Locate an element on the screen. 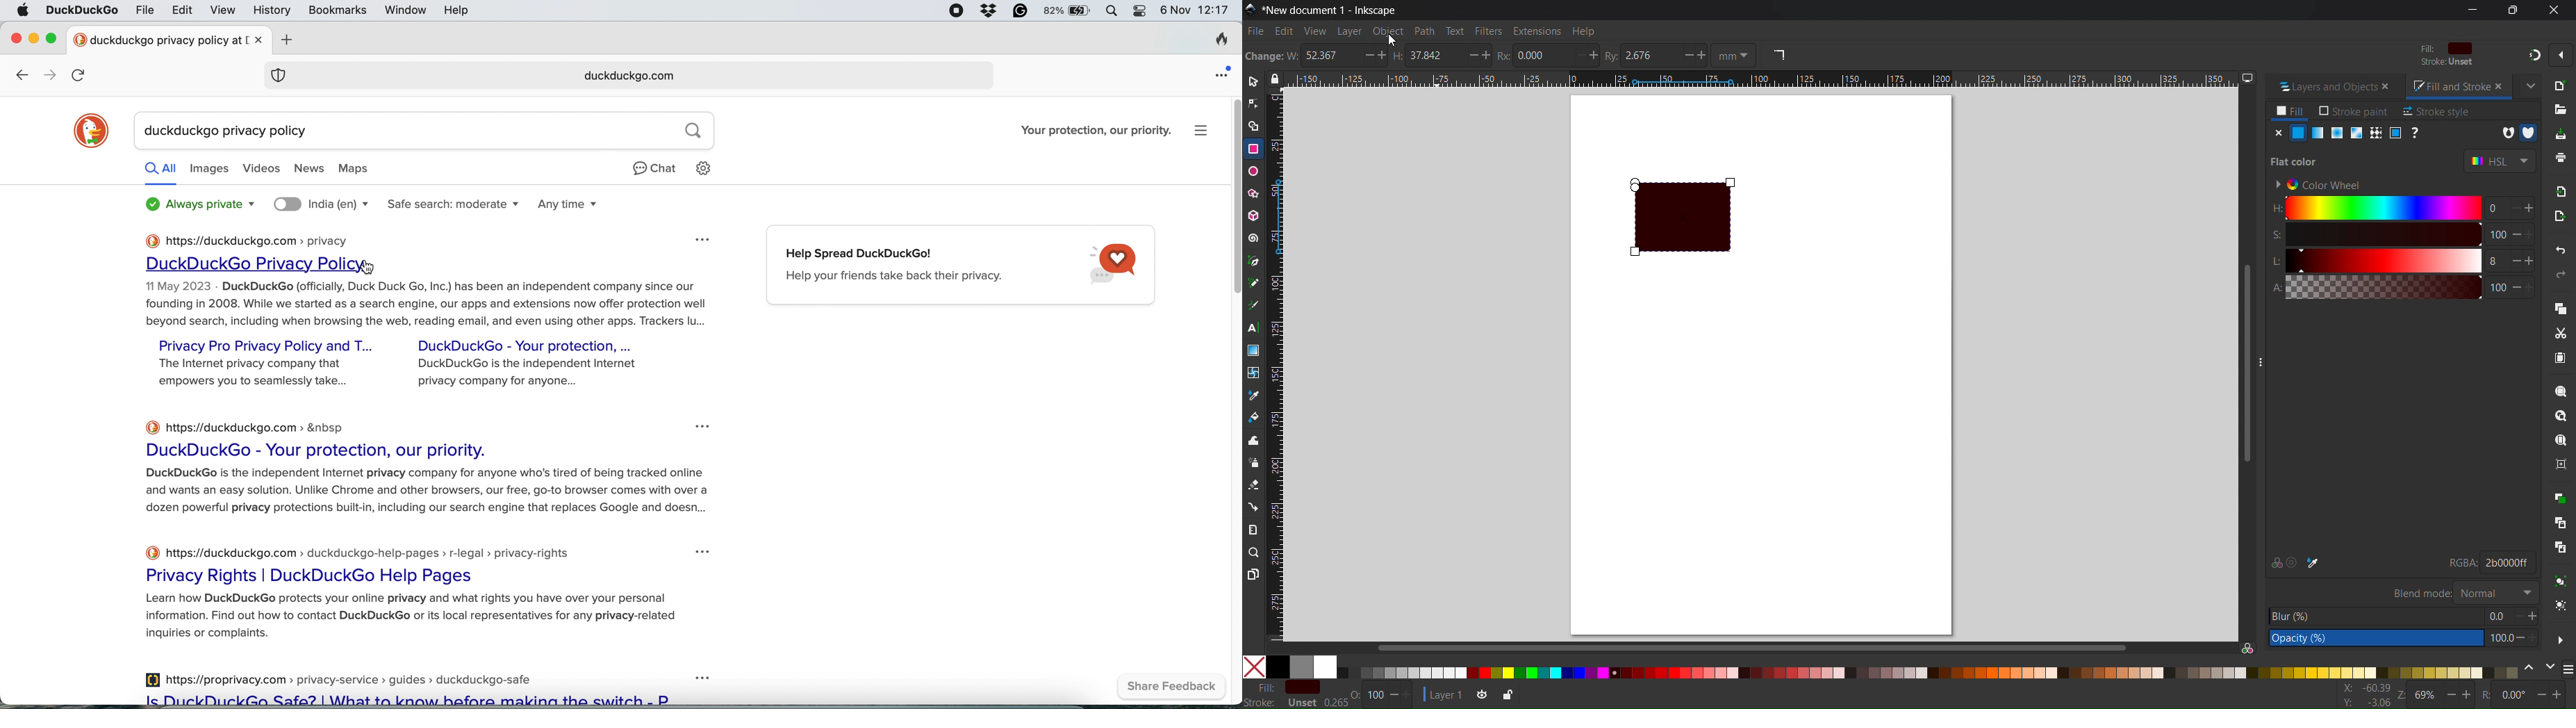  news is located at coordinates (309, 169).